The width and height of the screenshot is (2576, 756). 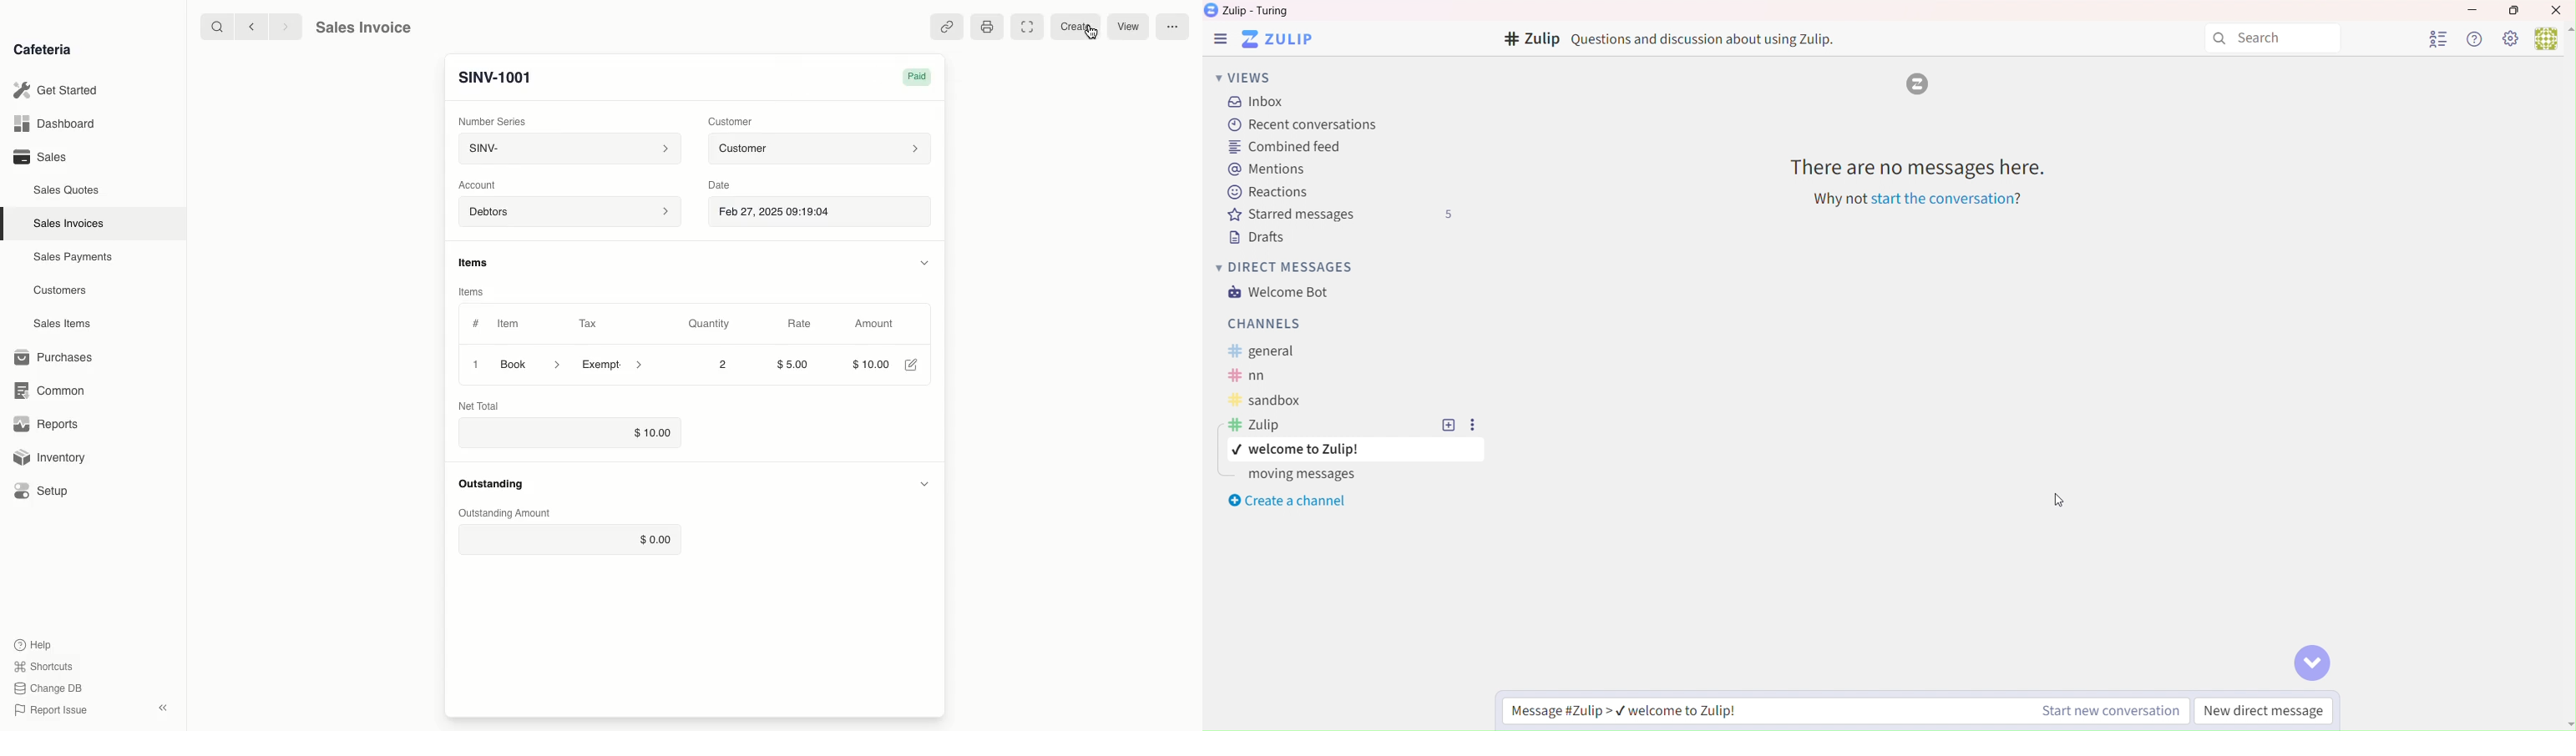 I want to click on linked entries, so click(x=949, y=28).